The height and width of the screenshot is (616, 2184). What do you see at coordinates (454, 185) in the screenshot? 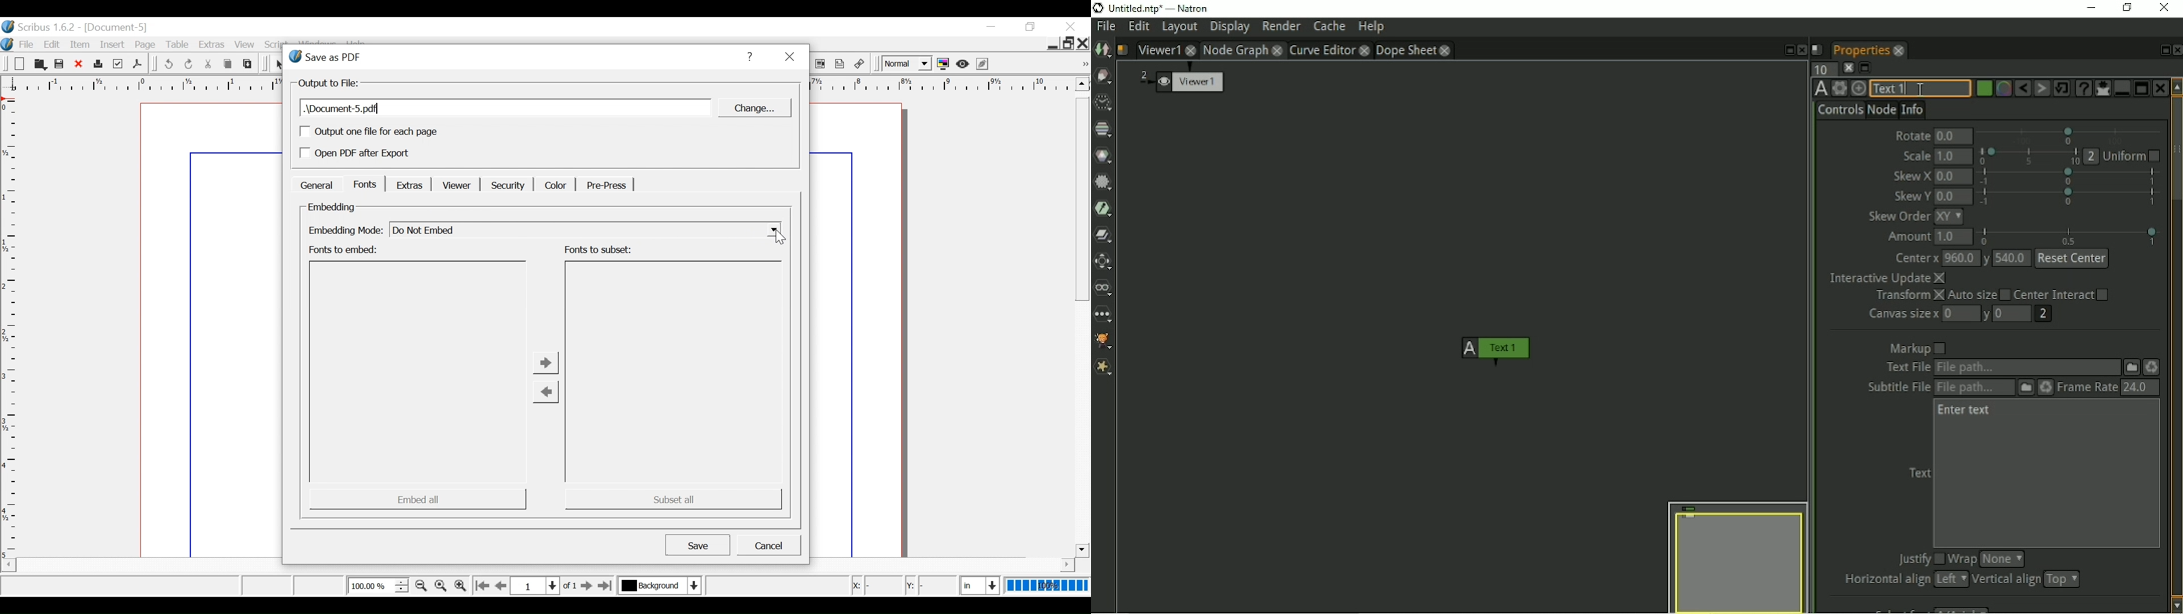
I see `Viewer` at bounding box center [454, 185].